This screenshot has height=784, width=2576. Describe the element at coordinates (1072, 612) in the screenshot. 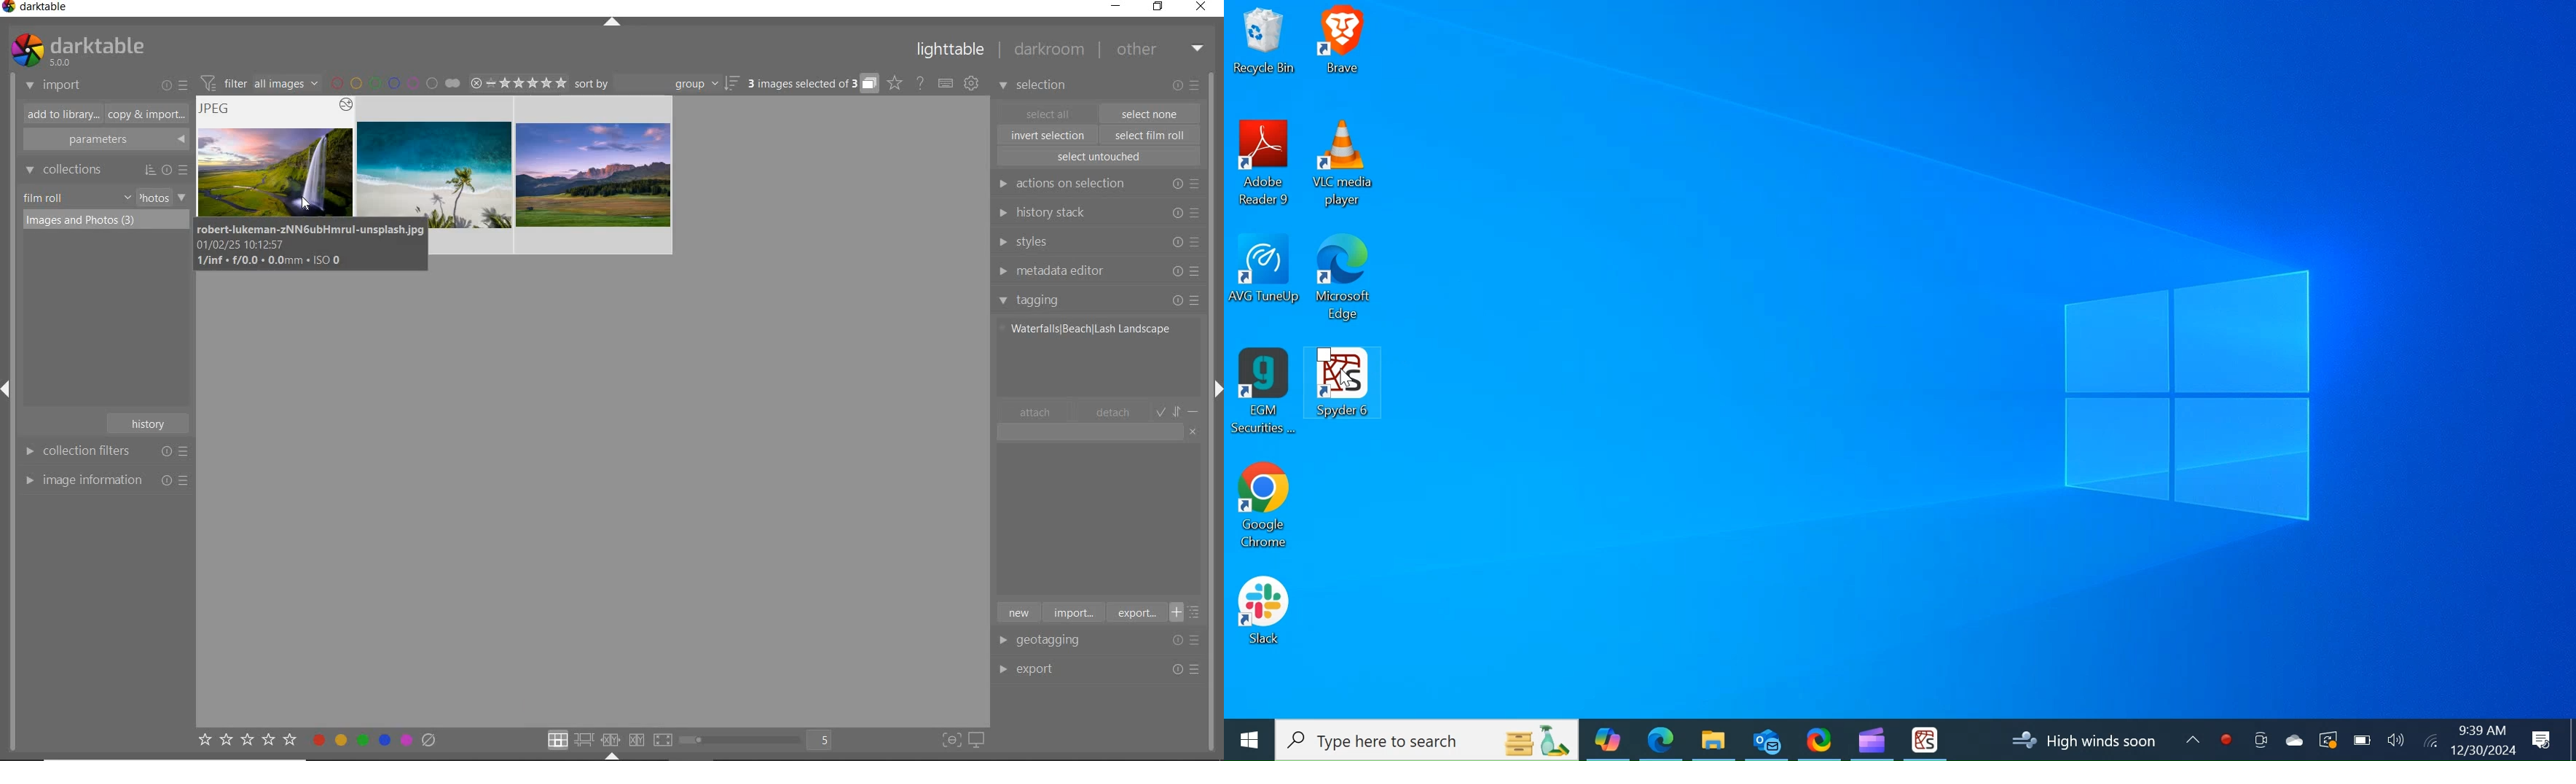

I see `import` at that location.